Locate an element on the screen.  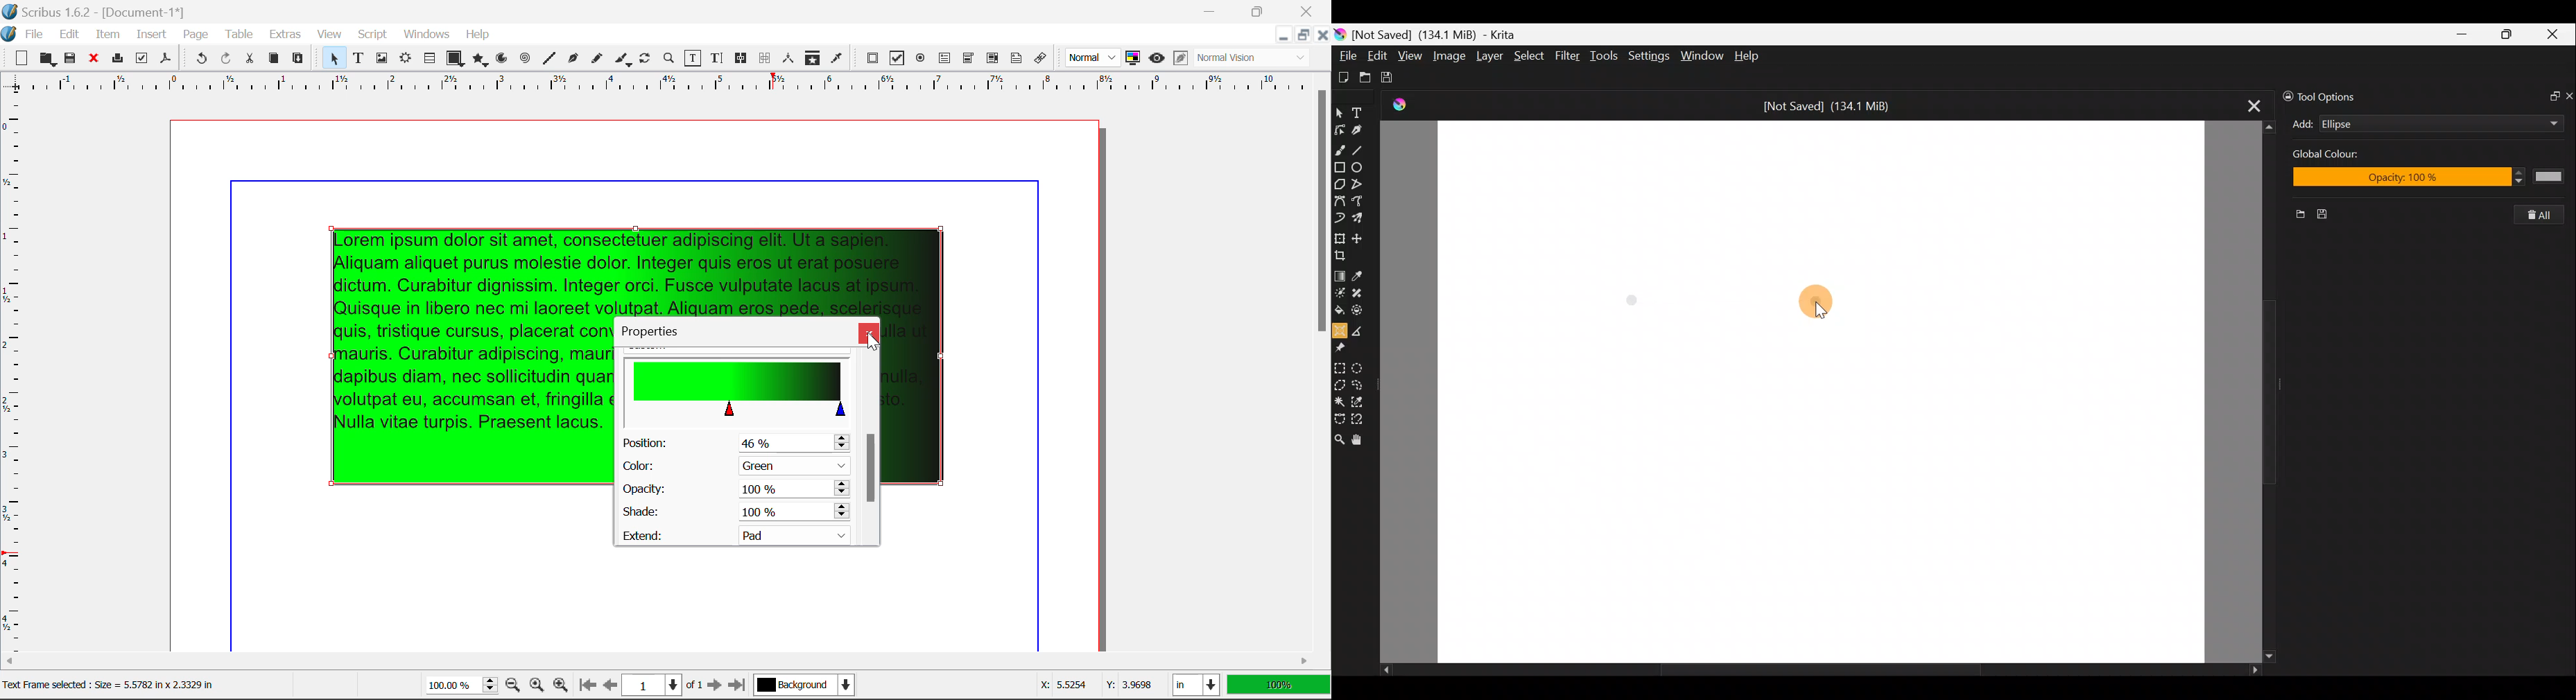
Zoom In is located at coordinates (561, 687).